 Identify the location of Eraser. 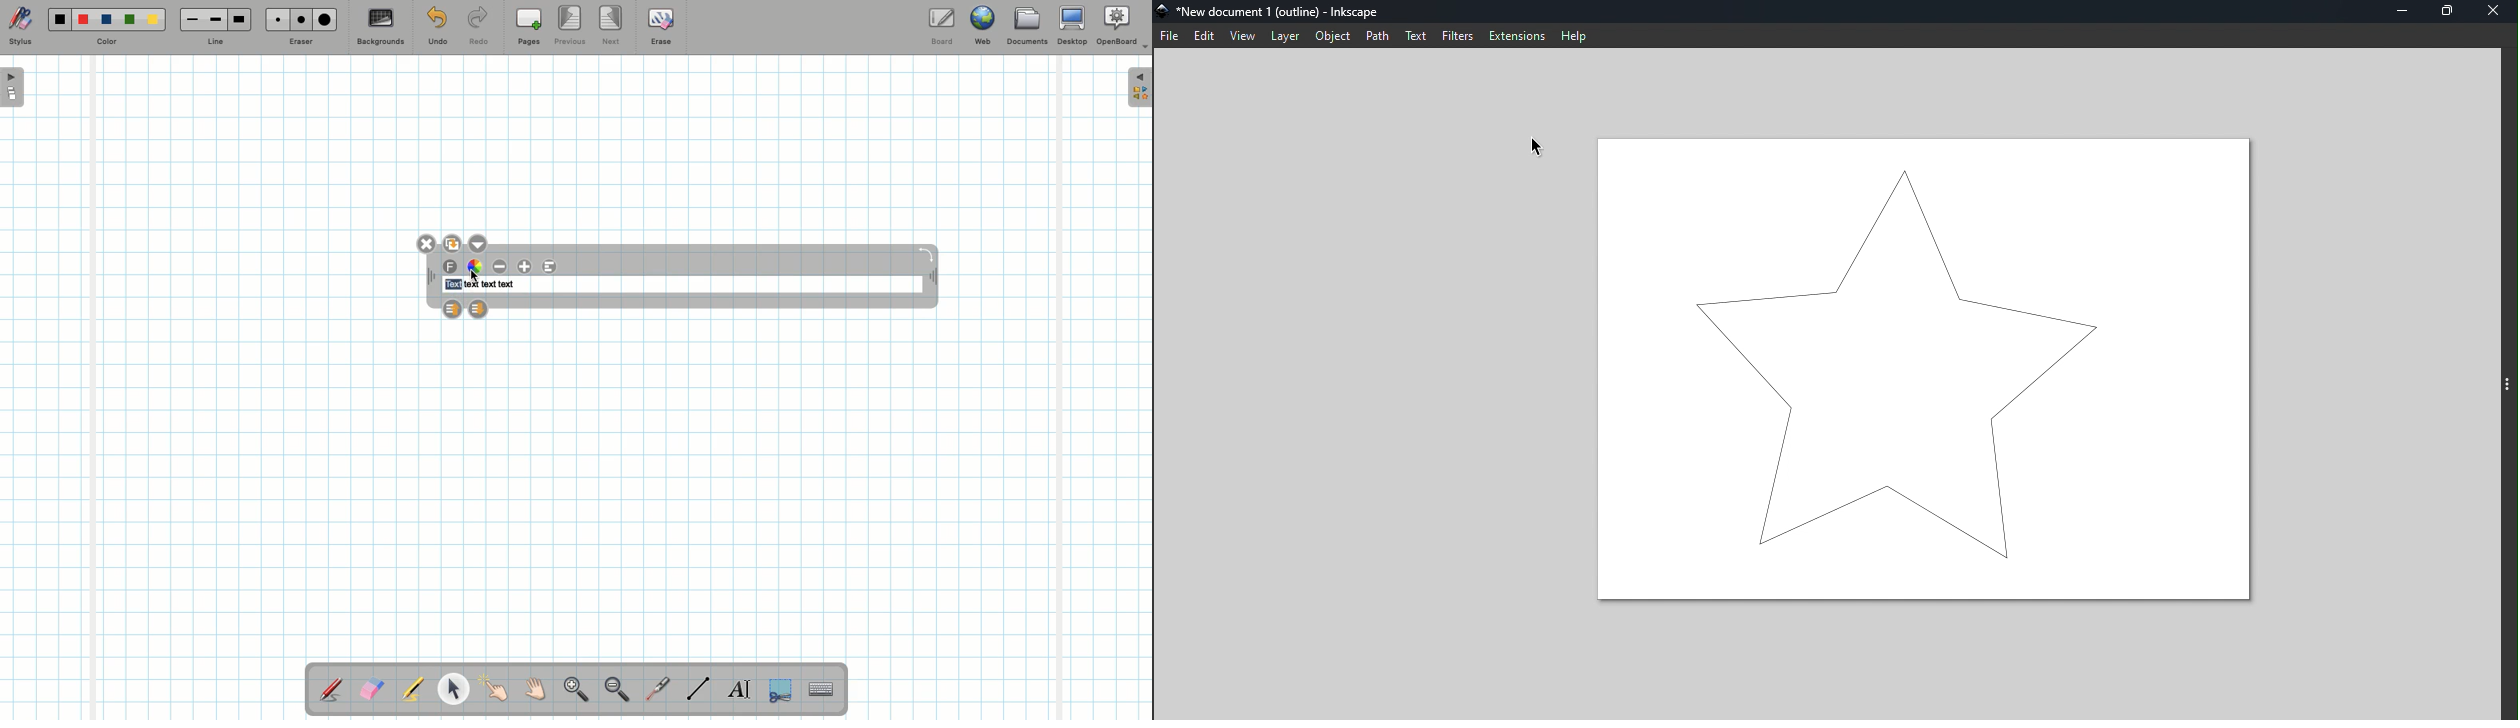
(300, 43).